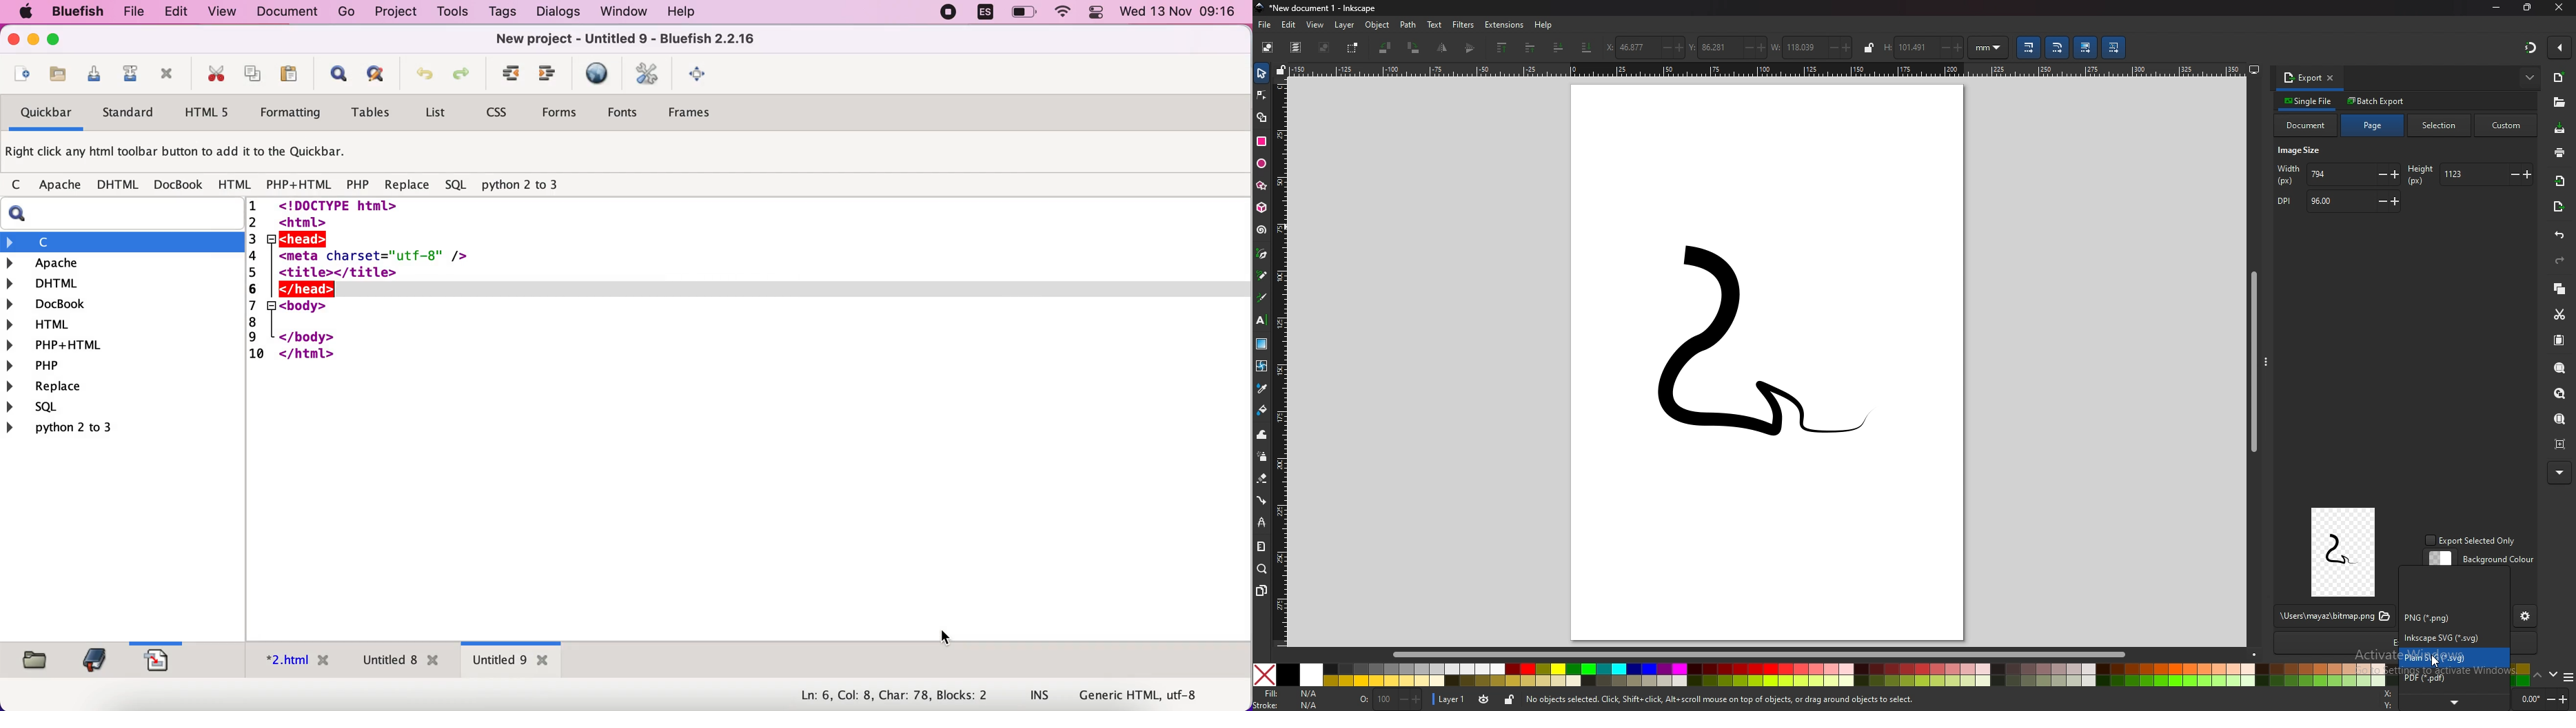  Describe the element at coordinates (2302, 77) in the screenshot. I see `export` at that location.